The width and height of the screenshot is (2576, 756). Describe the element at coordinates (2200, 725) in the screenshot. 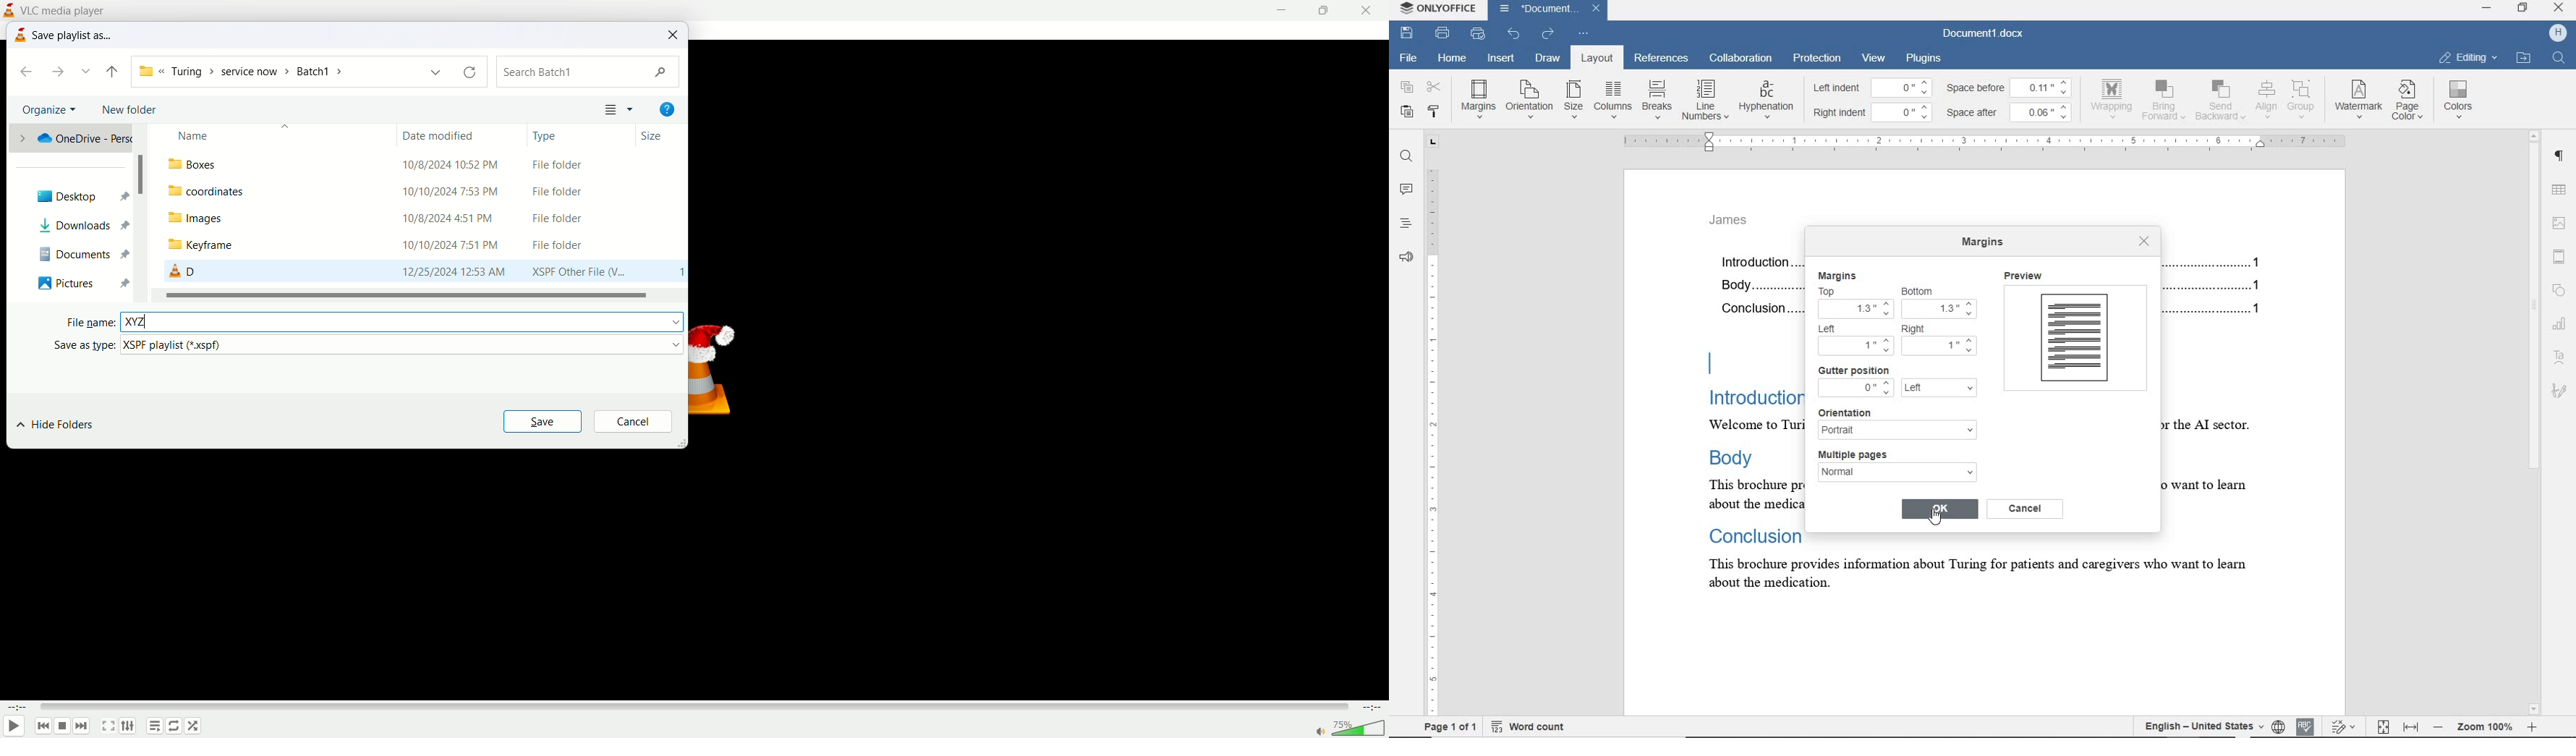

I see `text language` at that location.